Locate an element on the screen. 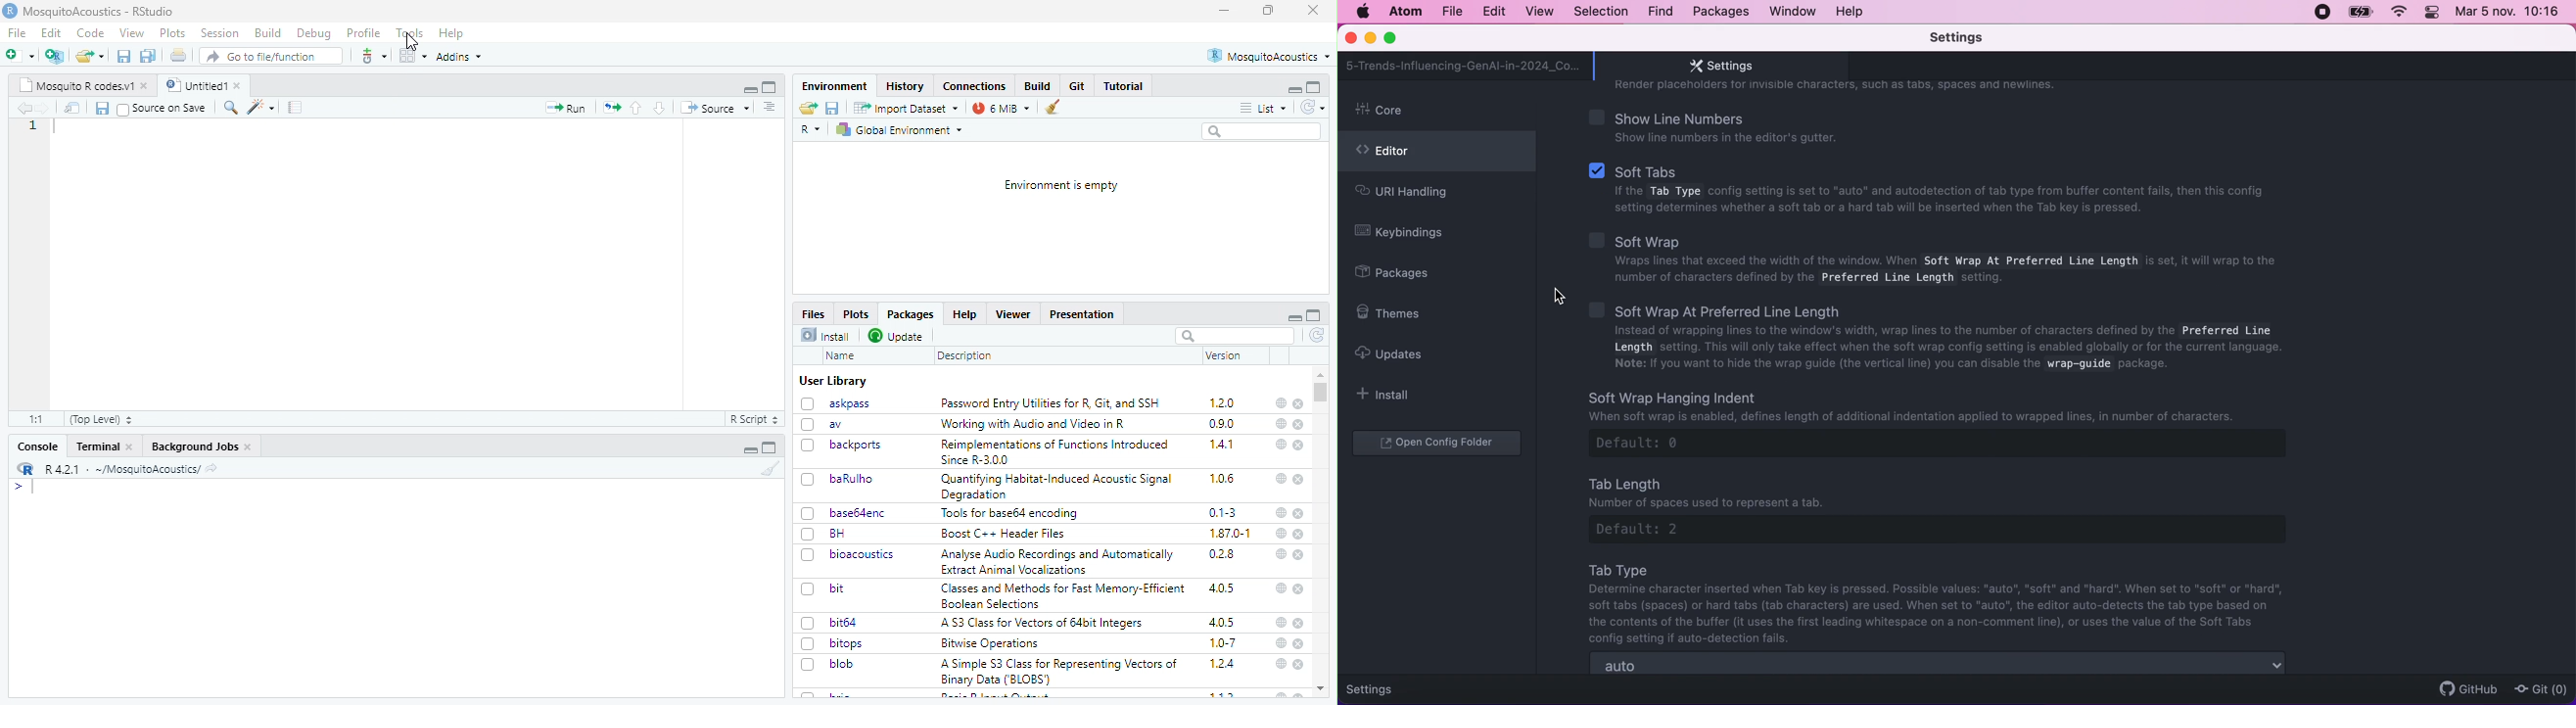  405 is located at coordinates (1223, 588).